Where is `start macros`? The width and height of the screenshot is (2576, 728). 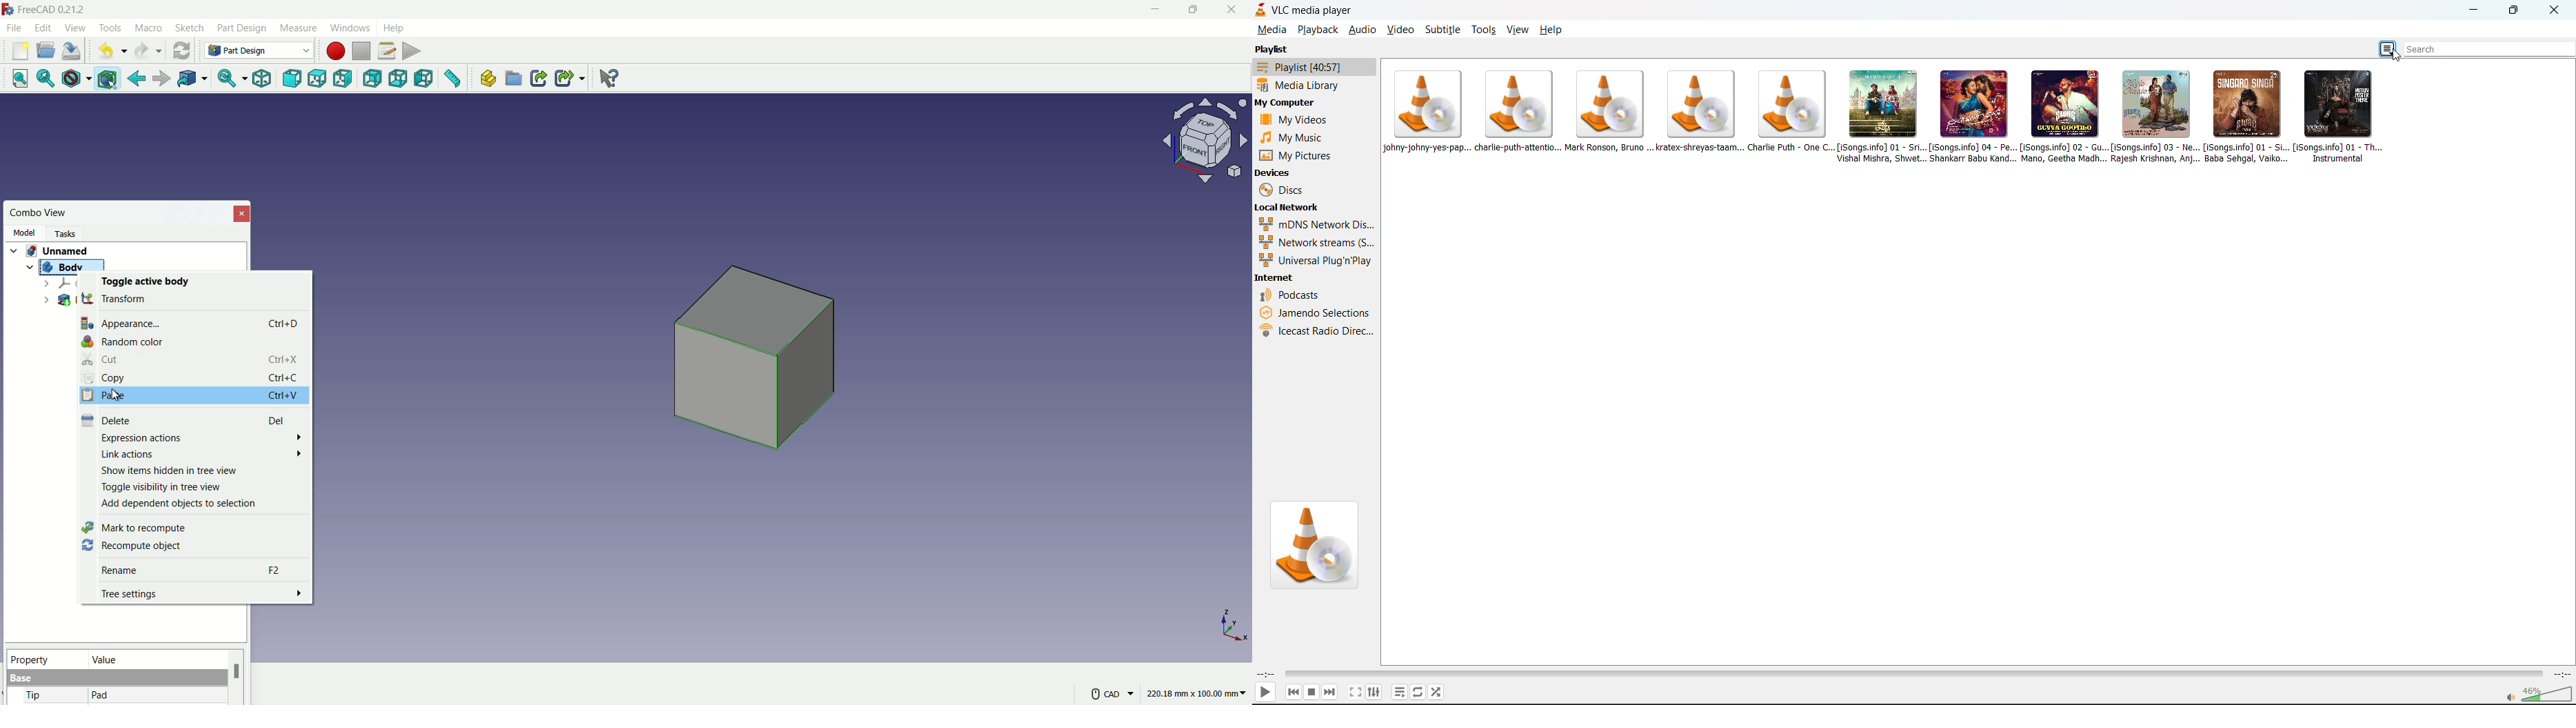
start macros is located at coordinates (335, 51).